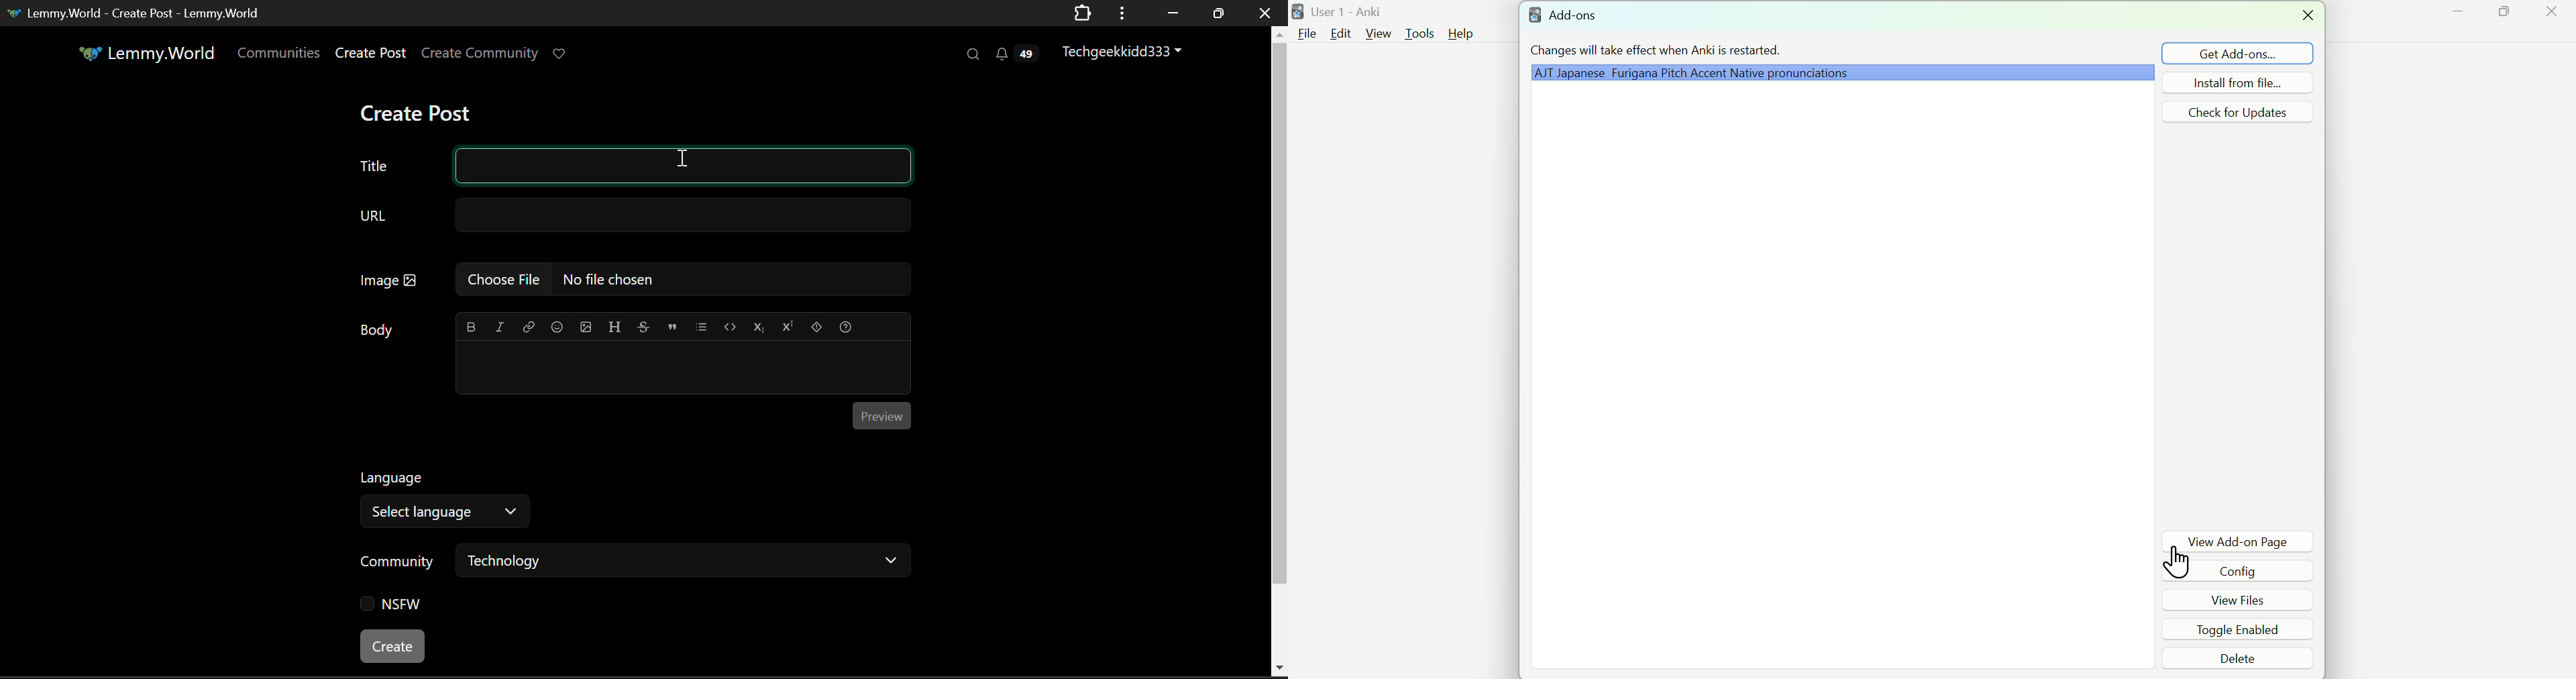  Describe the element at coordinates (394, 647) in the screenshot. I see `Create` at that location.